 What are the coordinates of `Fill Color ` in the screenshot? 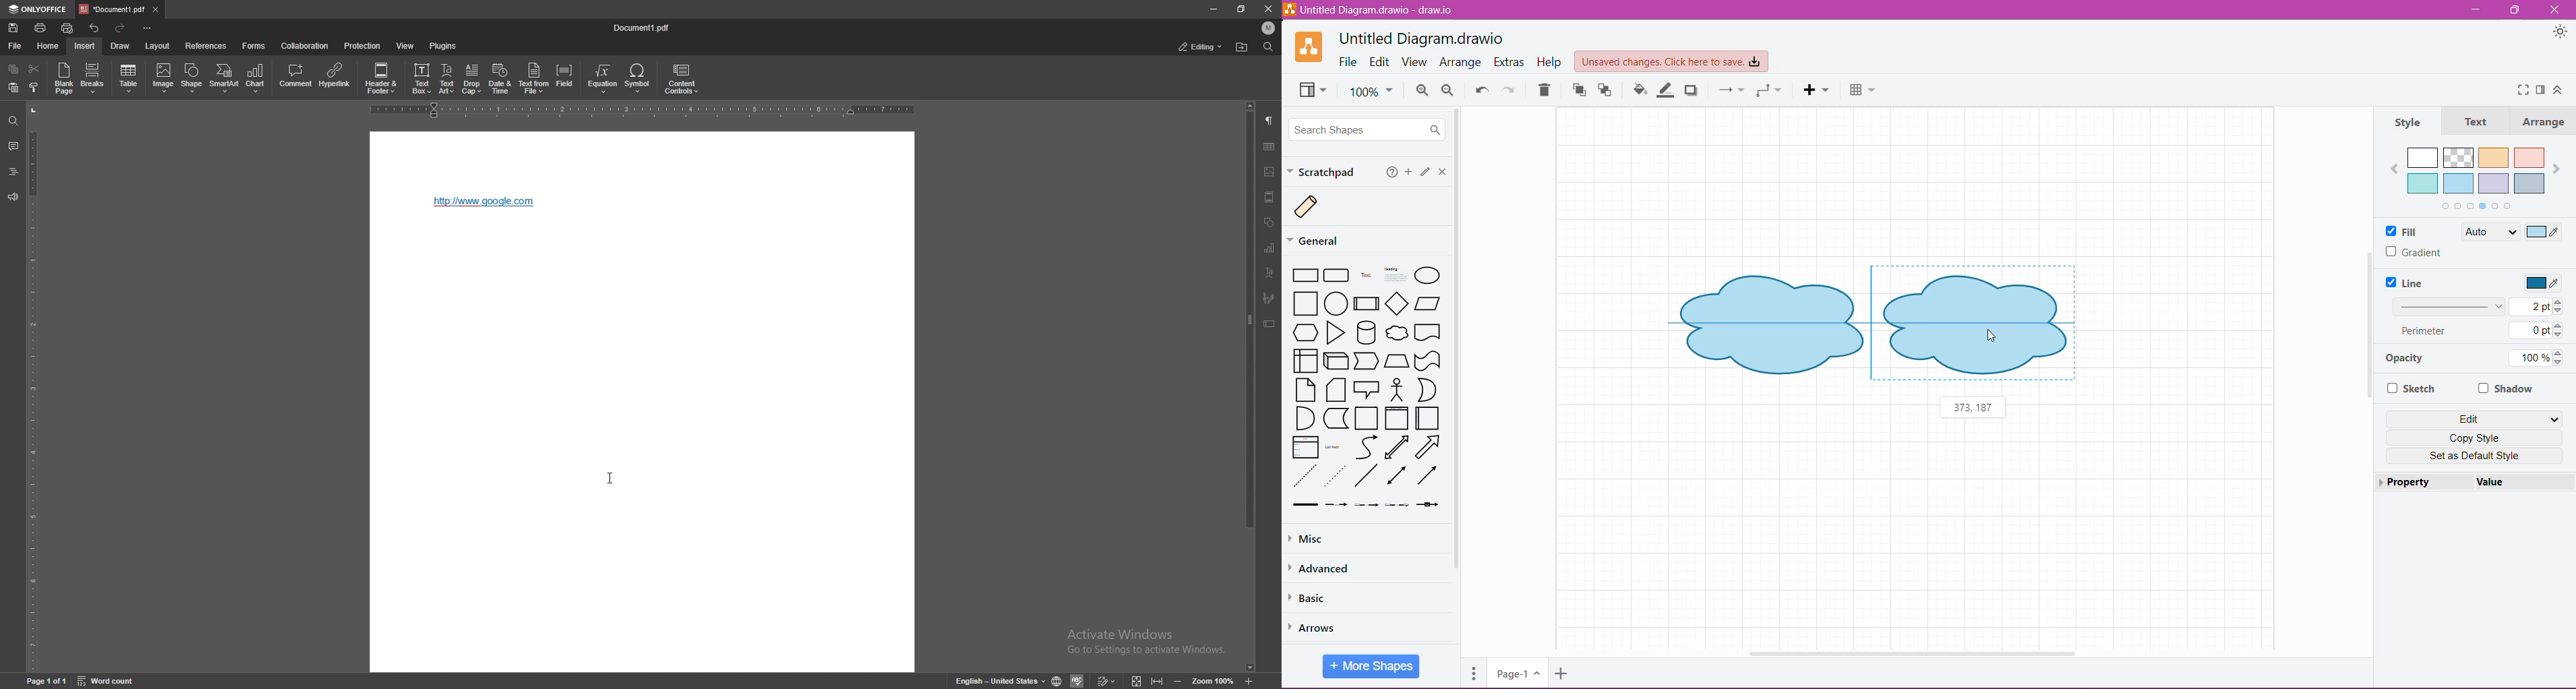 It's located at (2405, 232).